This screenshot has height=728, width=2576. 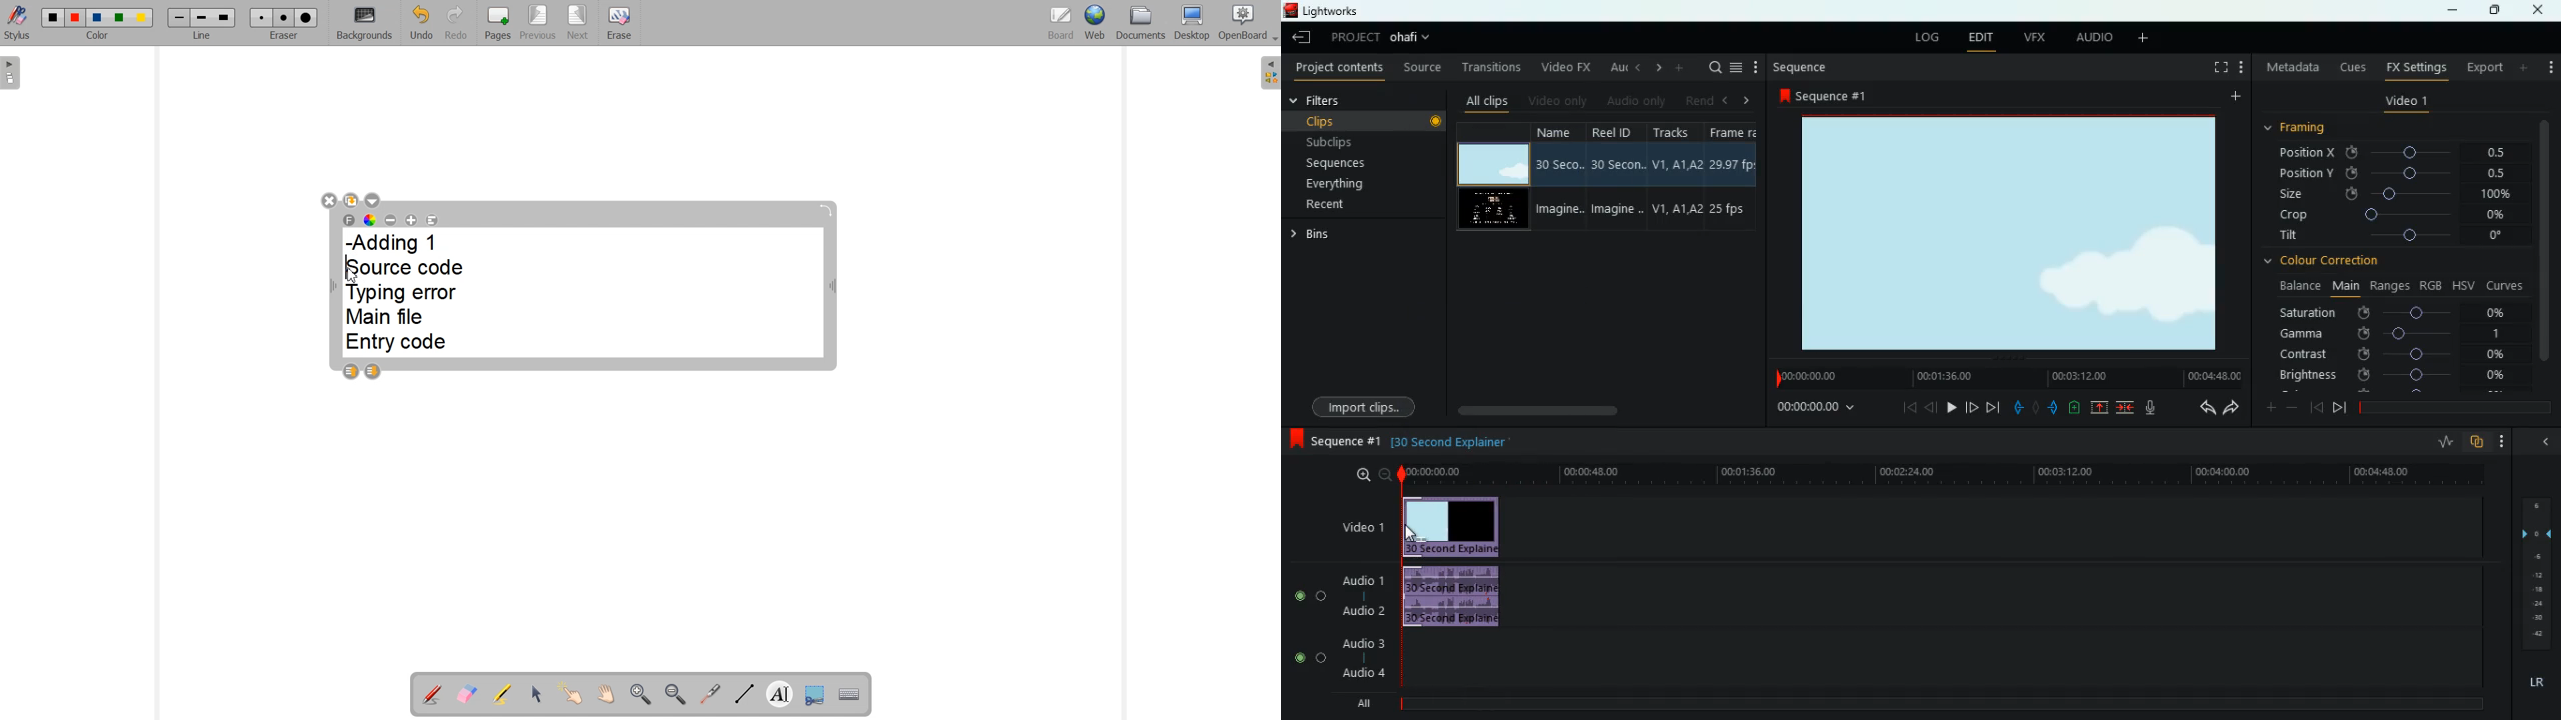 I want to click on Backgrounds, so click(x=364, y=23).